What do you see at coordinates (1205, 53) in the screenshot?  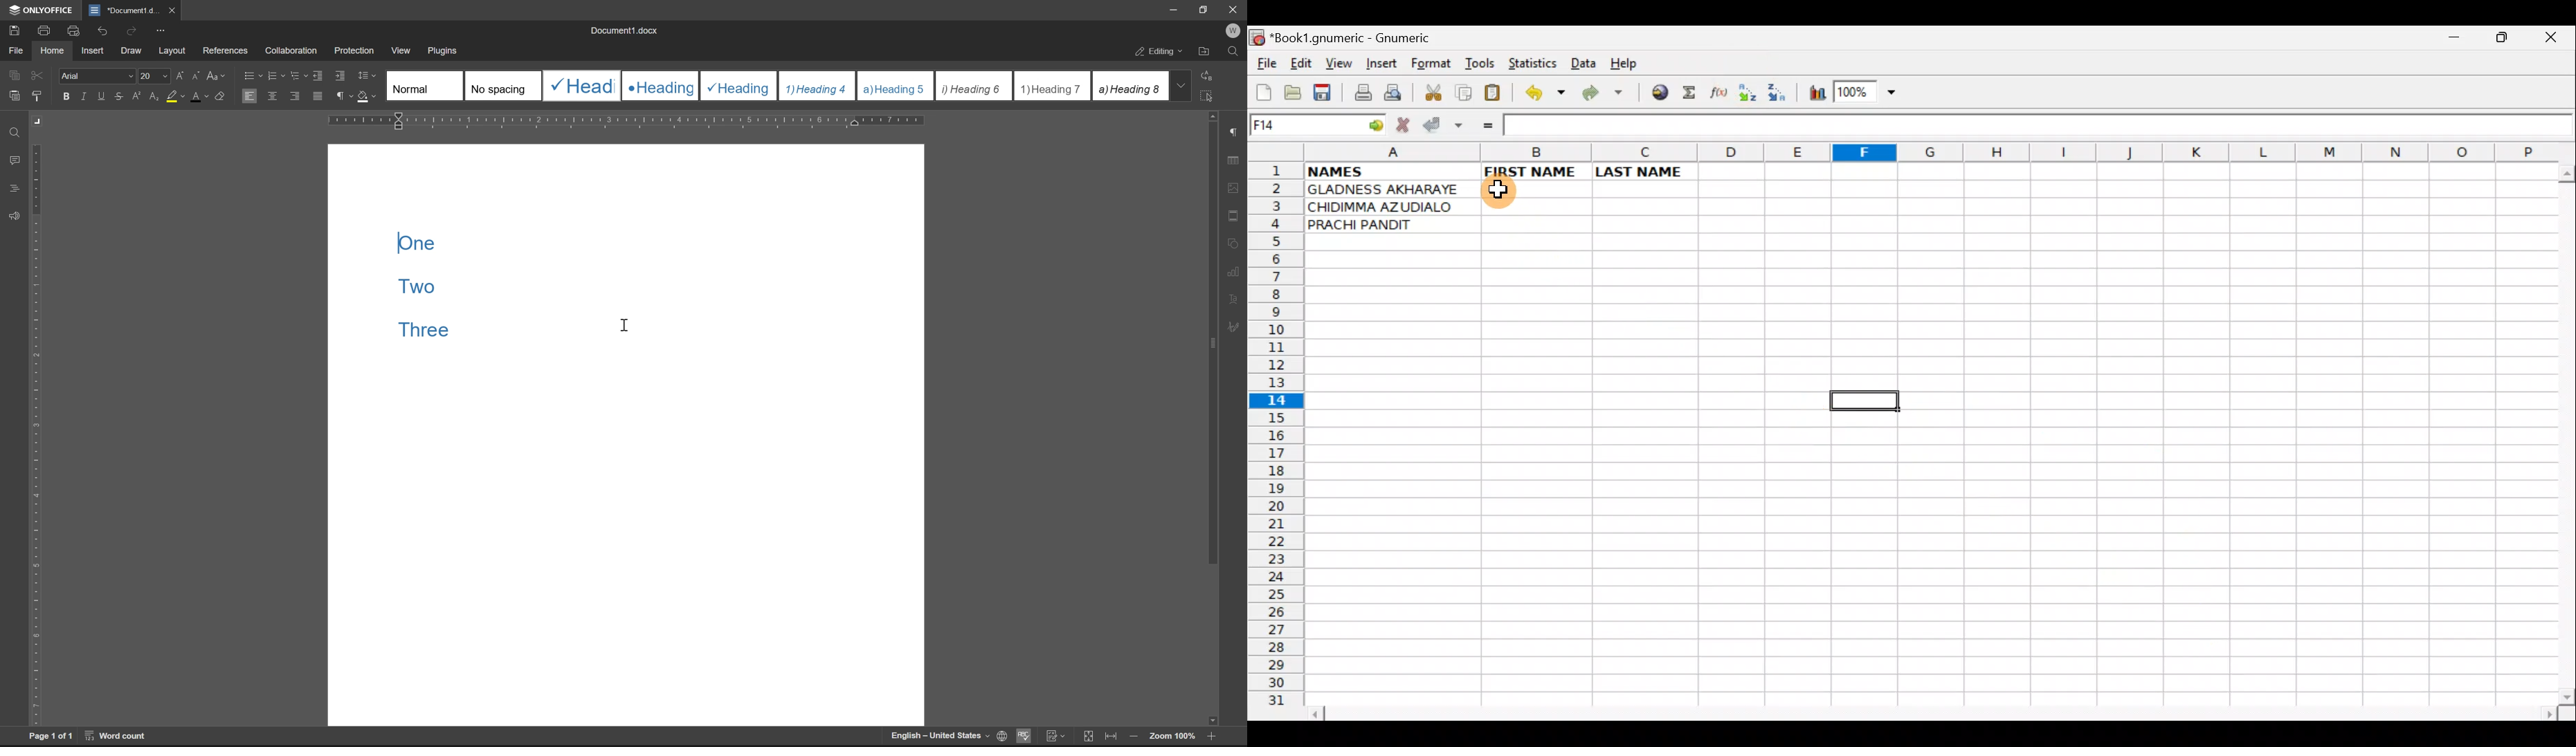 I see `open file location` at bounding box center [1205, 53].